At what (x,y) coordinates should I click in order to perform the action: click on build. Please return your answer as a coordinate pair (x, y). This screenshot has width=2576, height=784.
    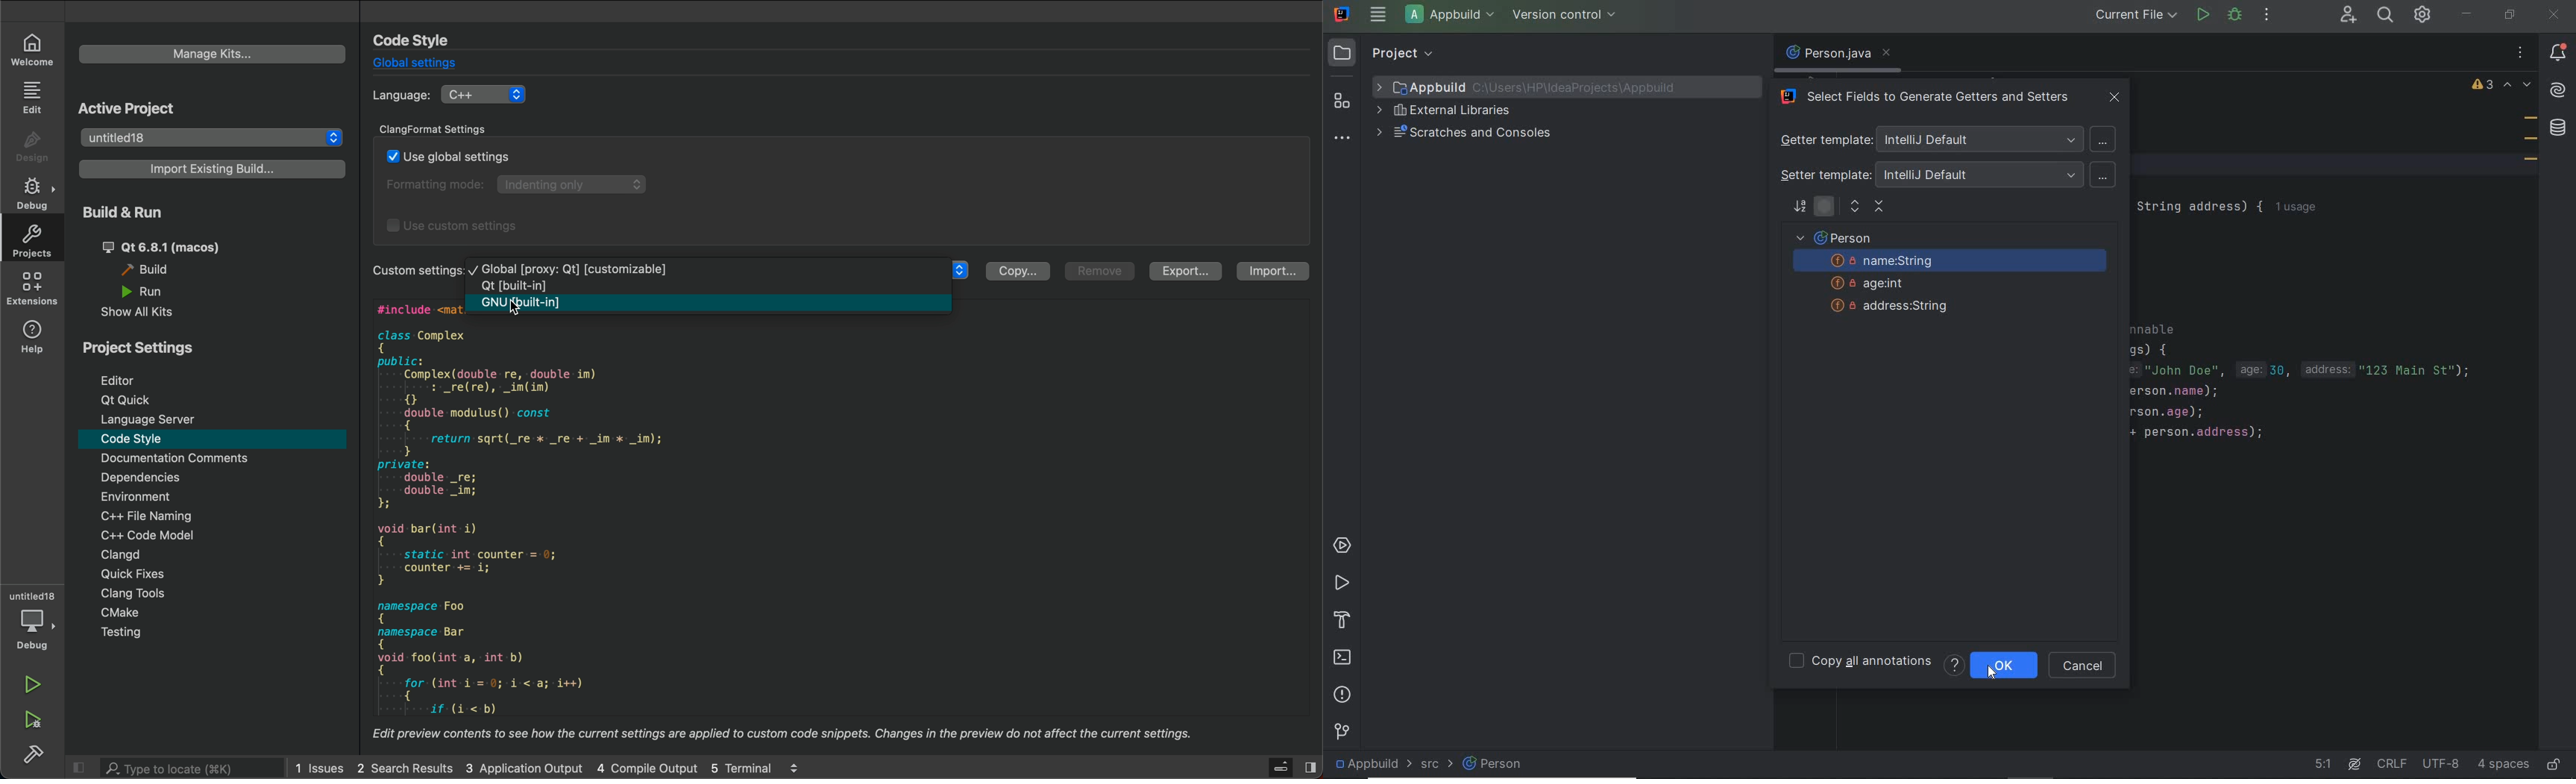
    Looking at the image, I should click on (154, 271).